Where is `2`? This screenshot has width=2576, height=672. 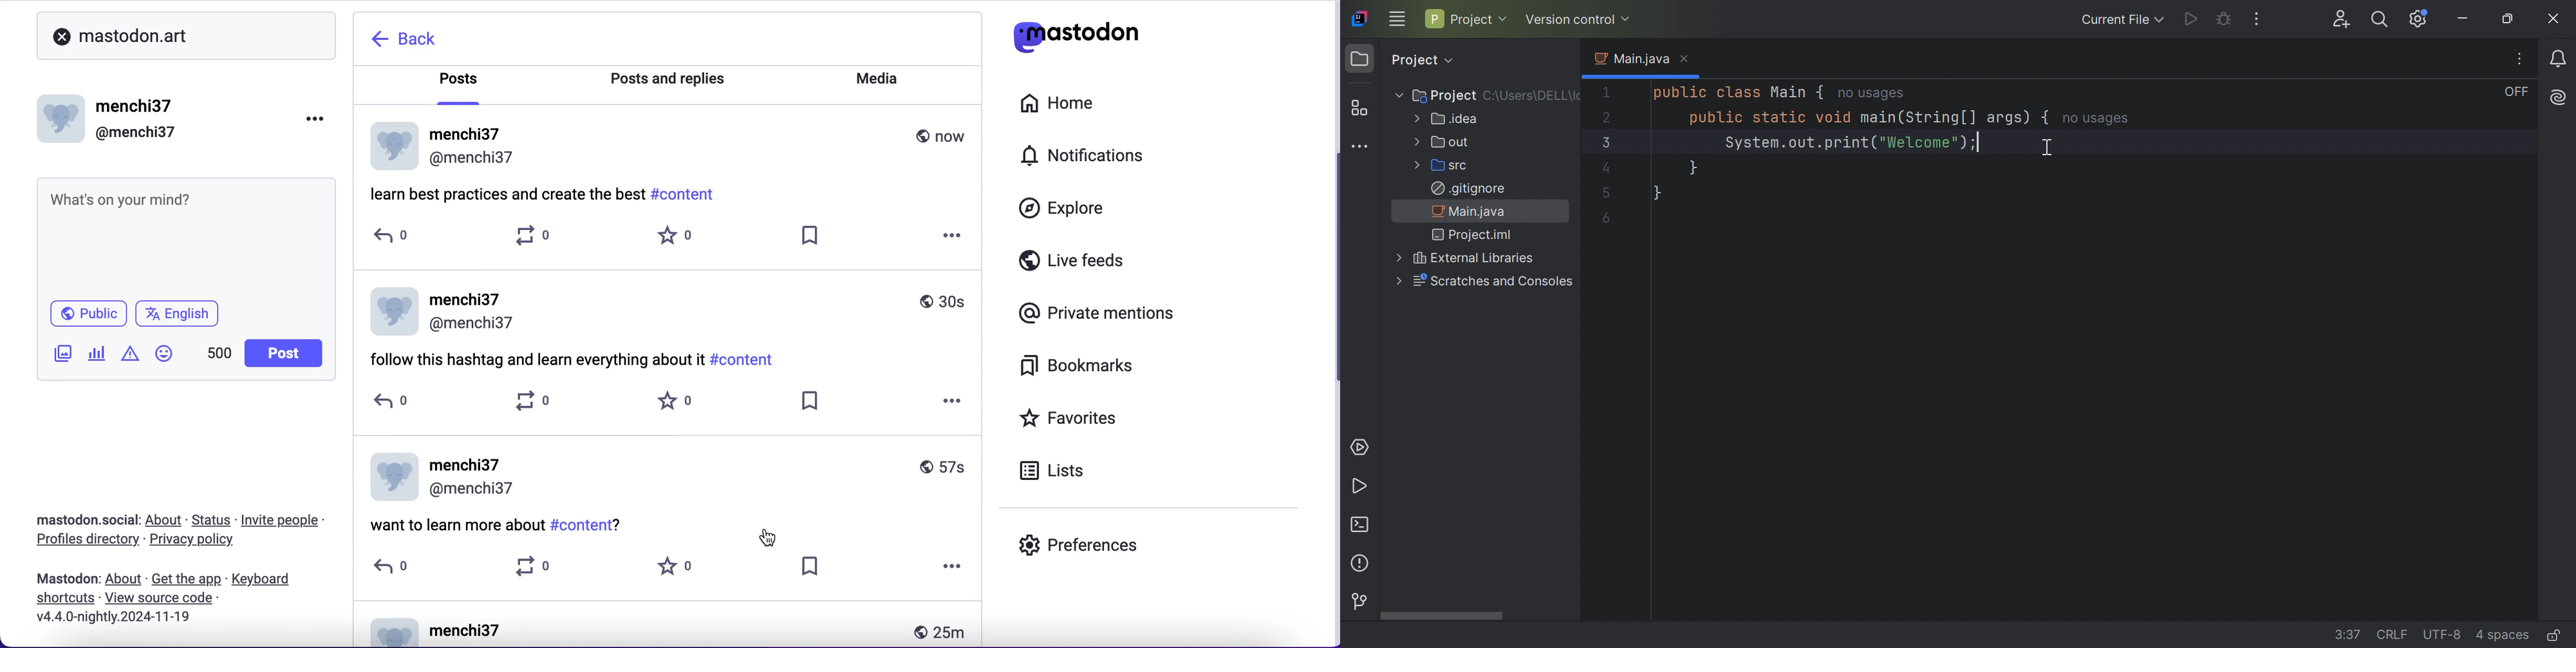
2 is located at coordinates (1609, 117).